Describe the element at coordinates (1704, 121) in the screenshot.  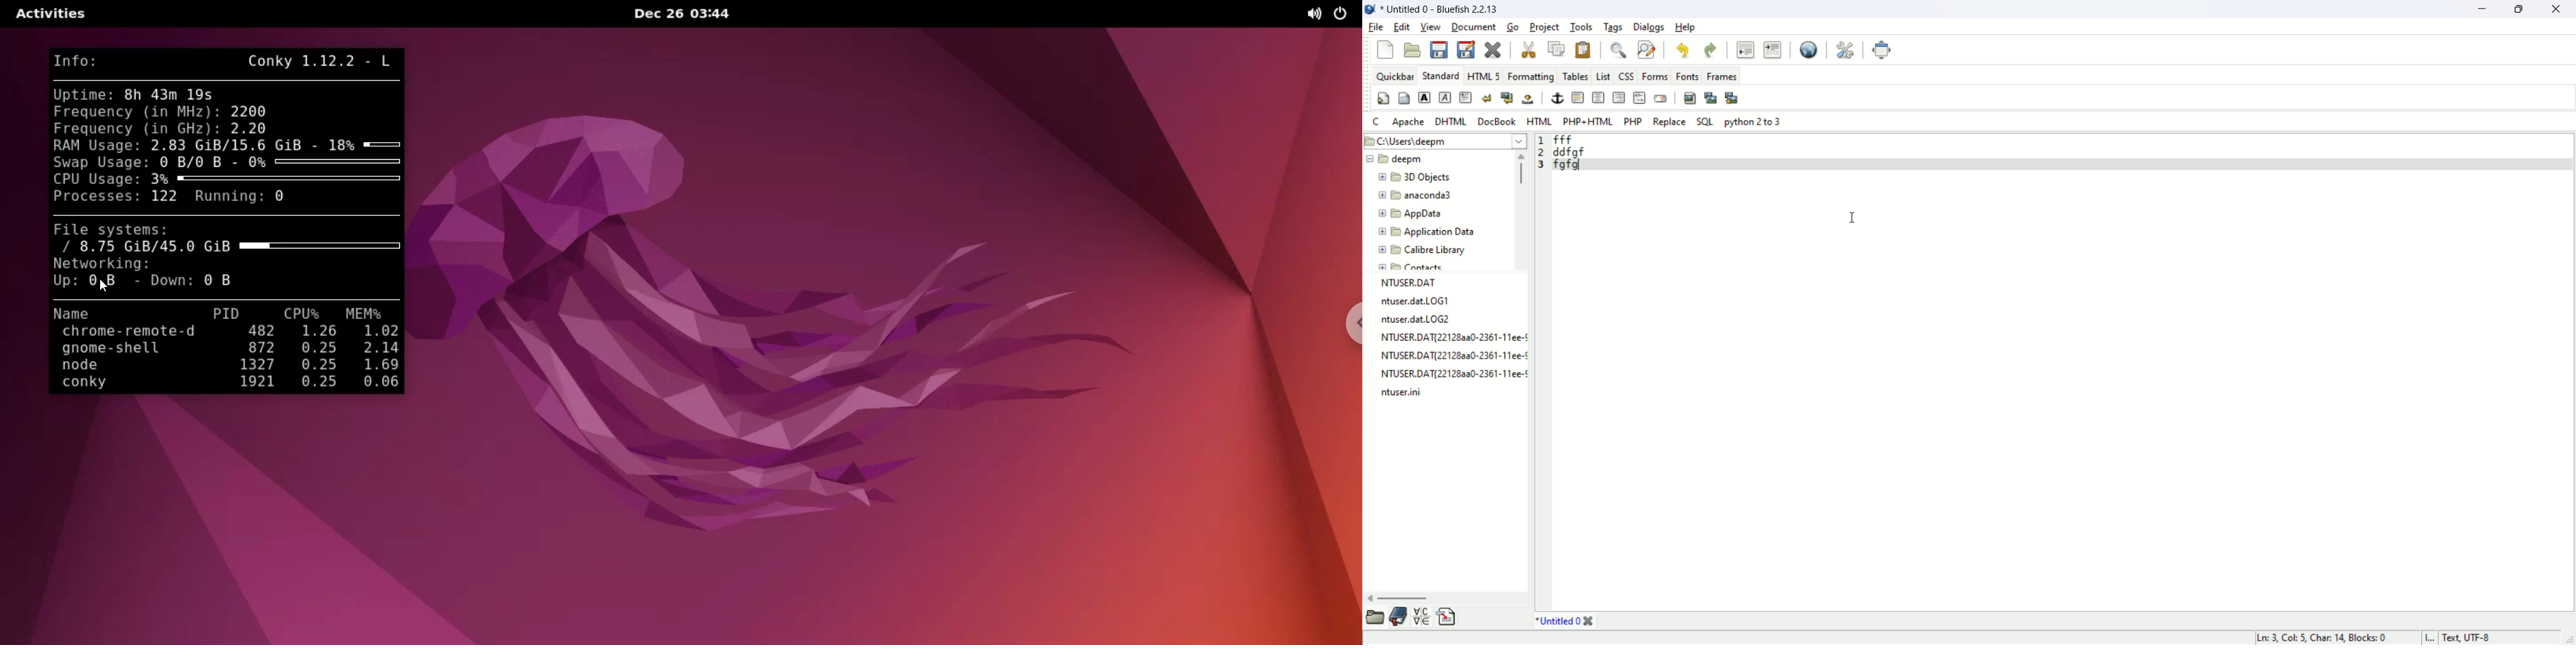
I see `SQL` at that location.